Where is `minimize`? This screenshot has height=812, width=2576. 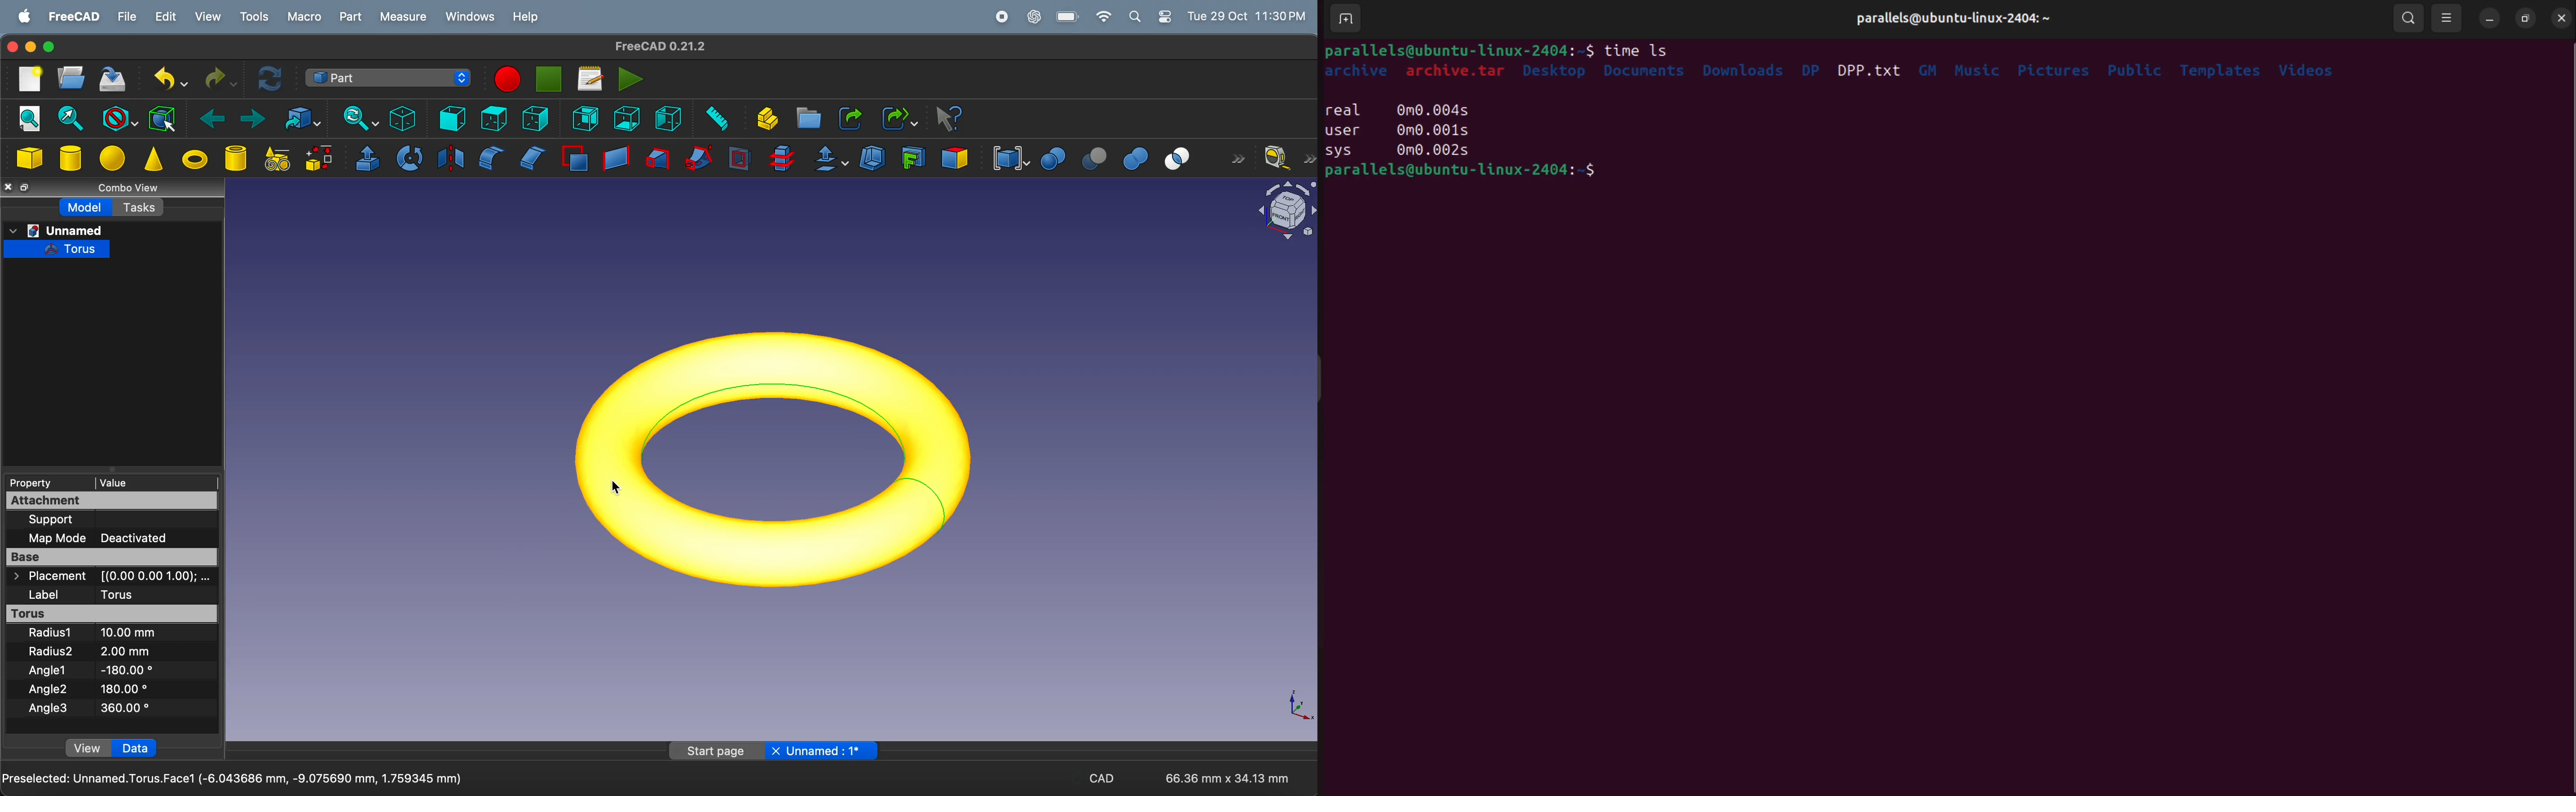 minimize is located at coordinates (31, 47).